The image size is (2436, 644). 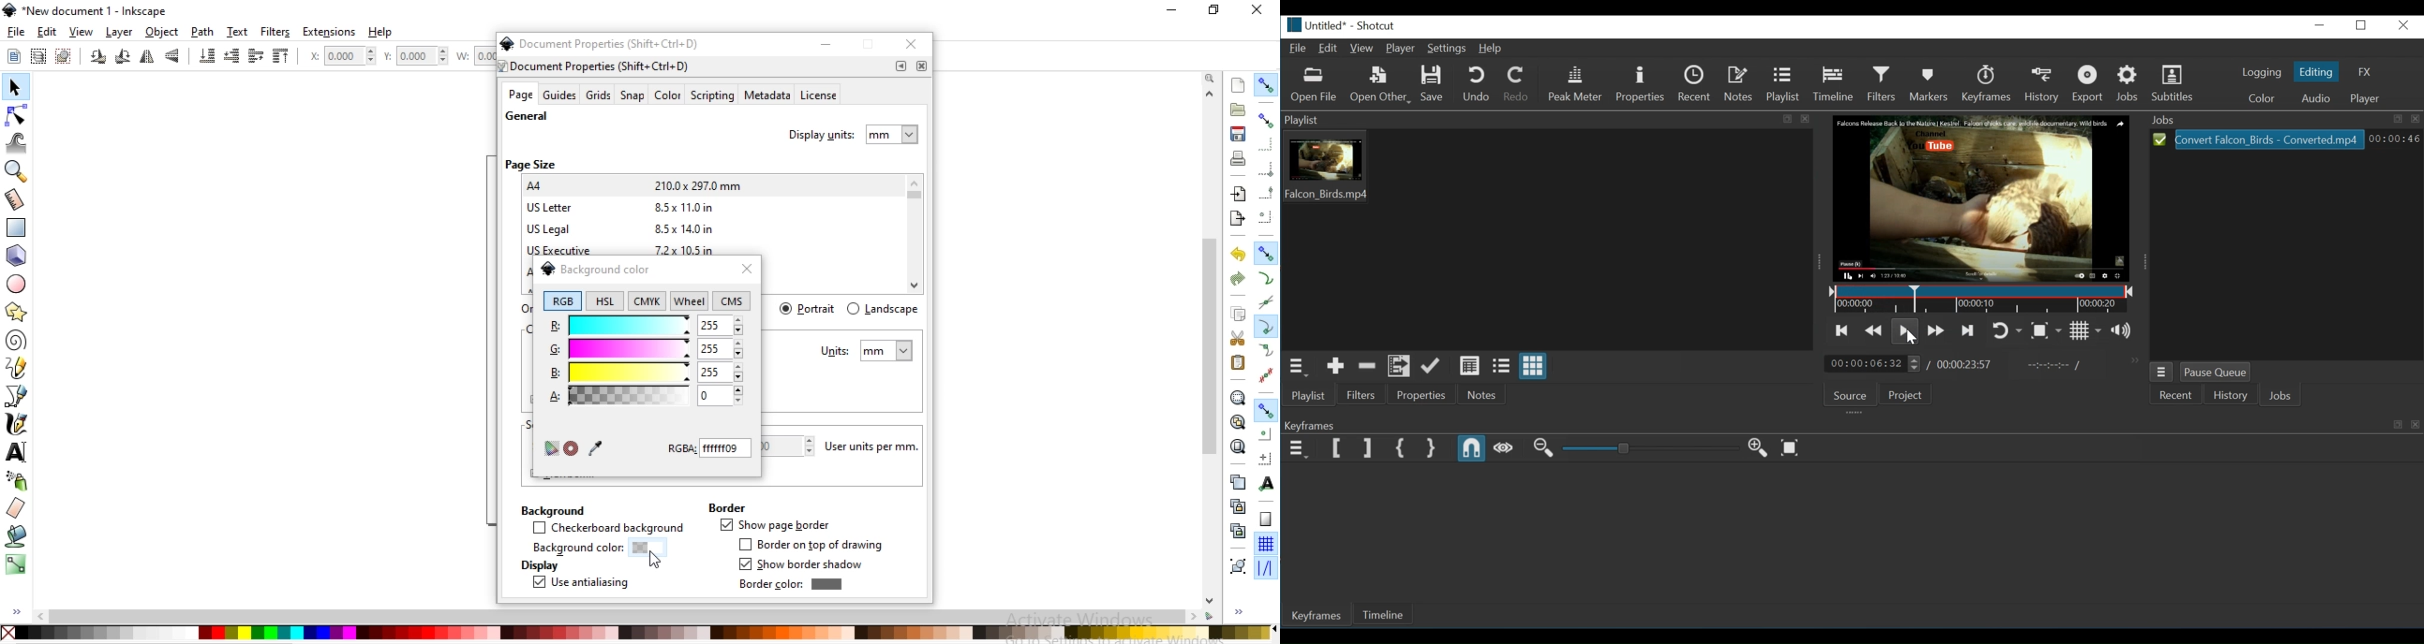 I want to click on Open File, so click(x=1315, y=85).